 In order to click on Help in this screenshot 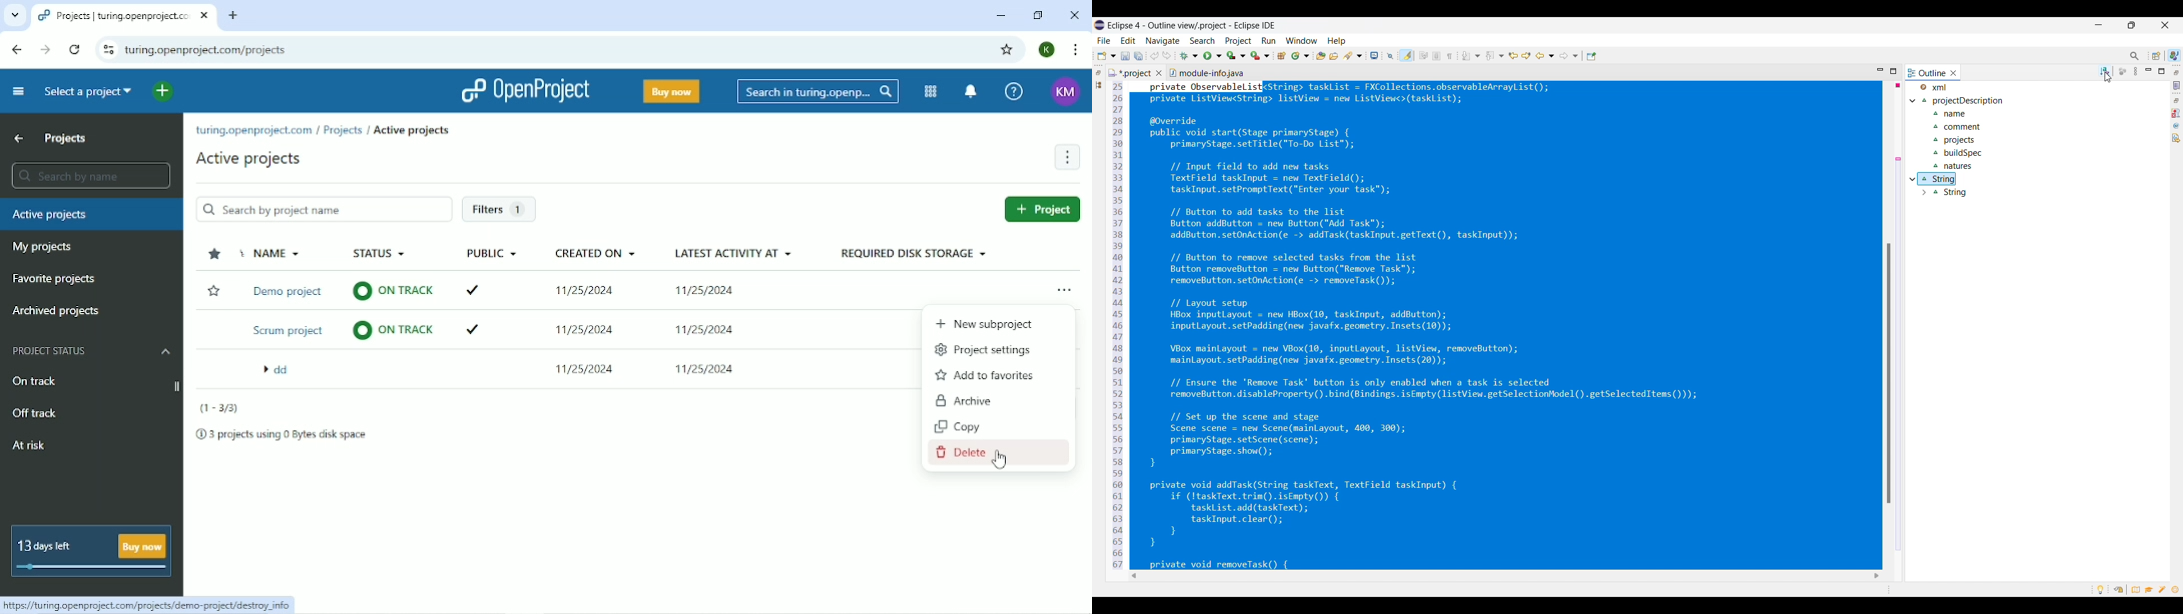, I will do `click(1013, 92)`.